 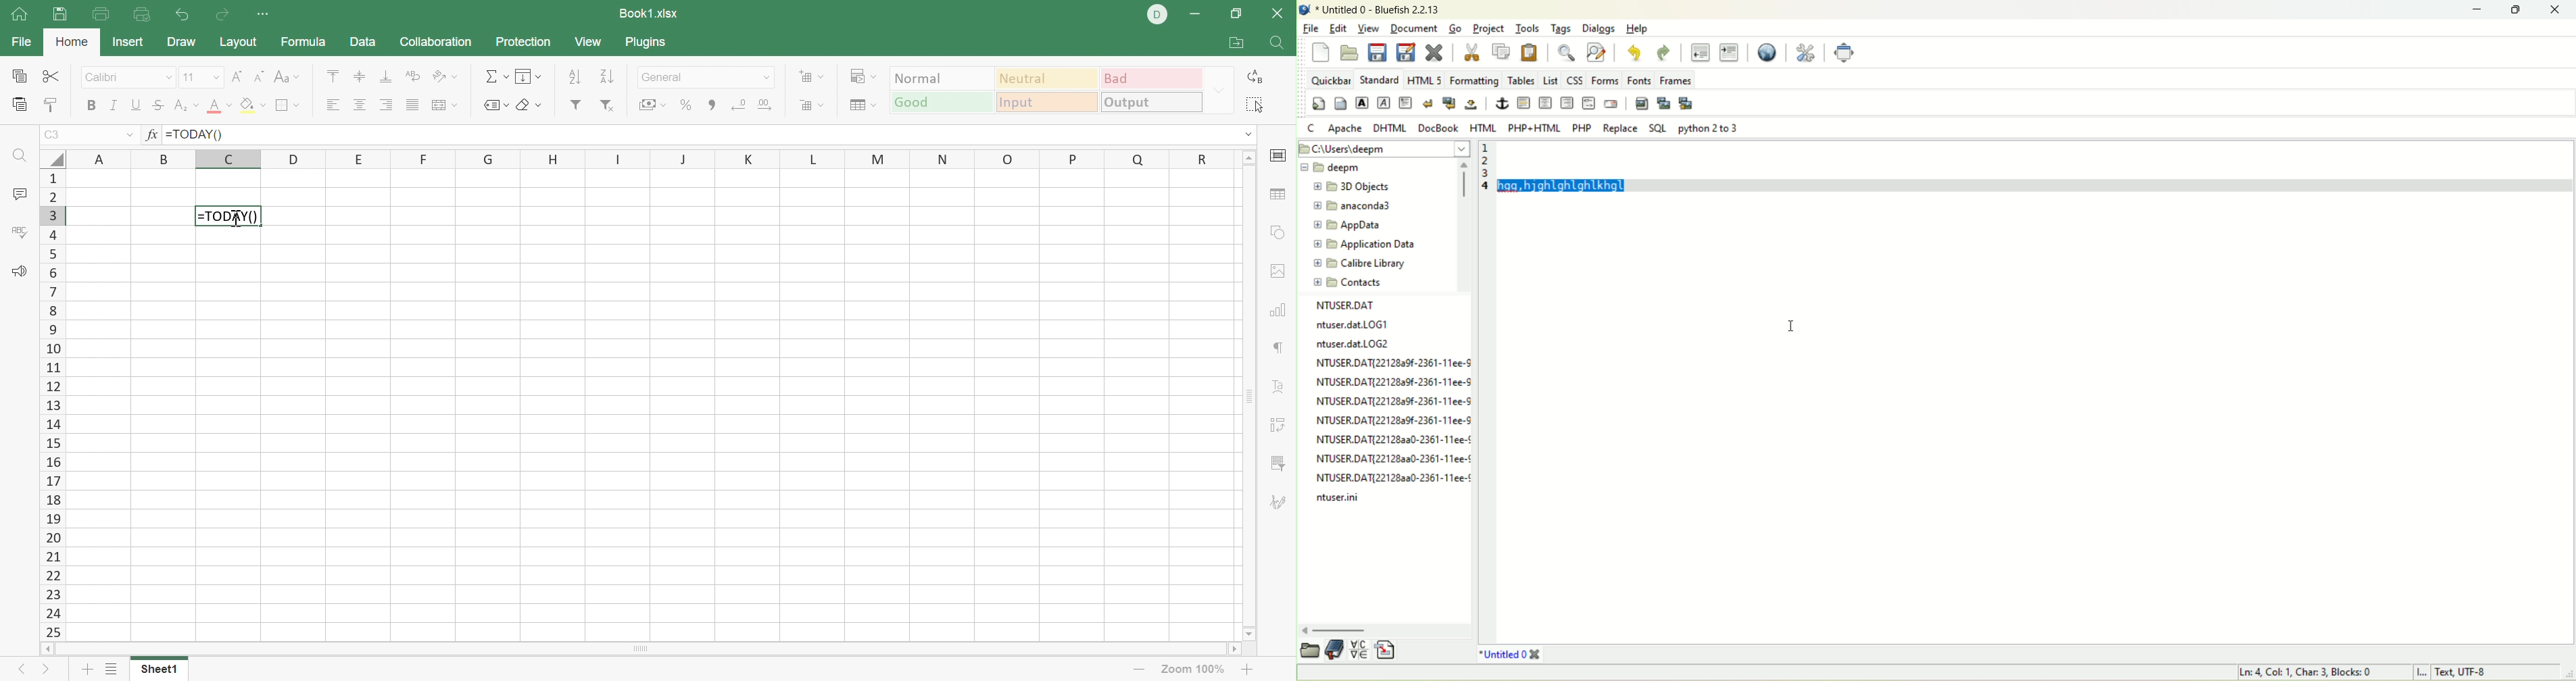 I want to click on c, so click(x=1312, y=127).